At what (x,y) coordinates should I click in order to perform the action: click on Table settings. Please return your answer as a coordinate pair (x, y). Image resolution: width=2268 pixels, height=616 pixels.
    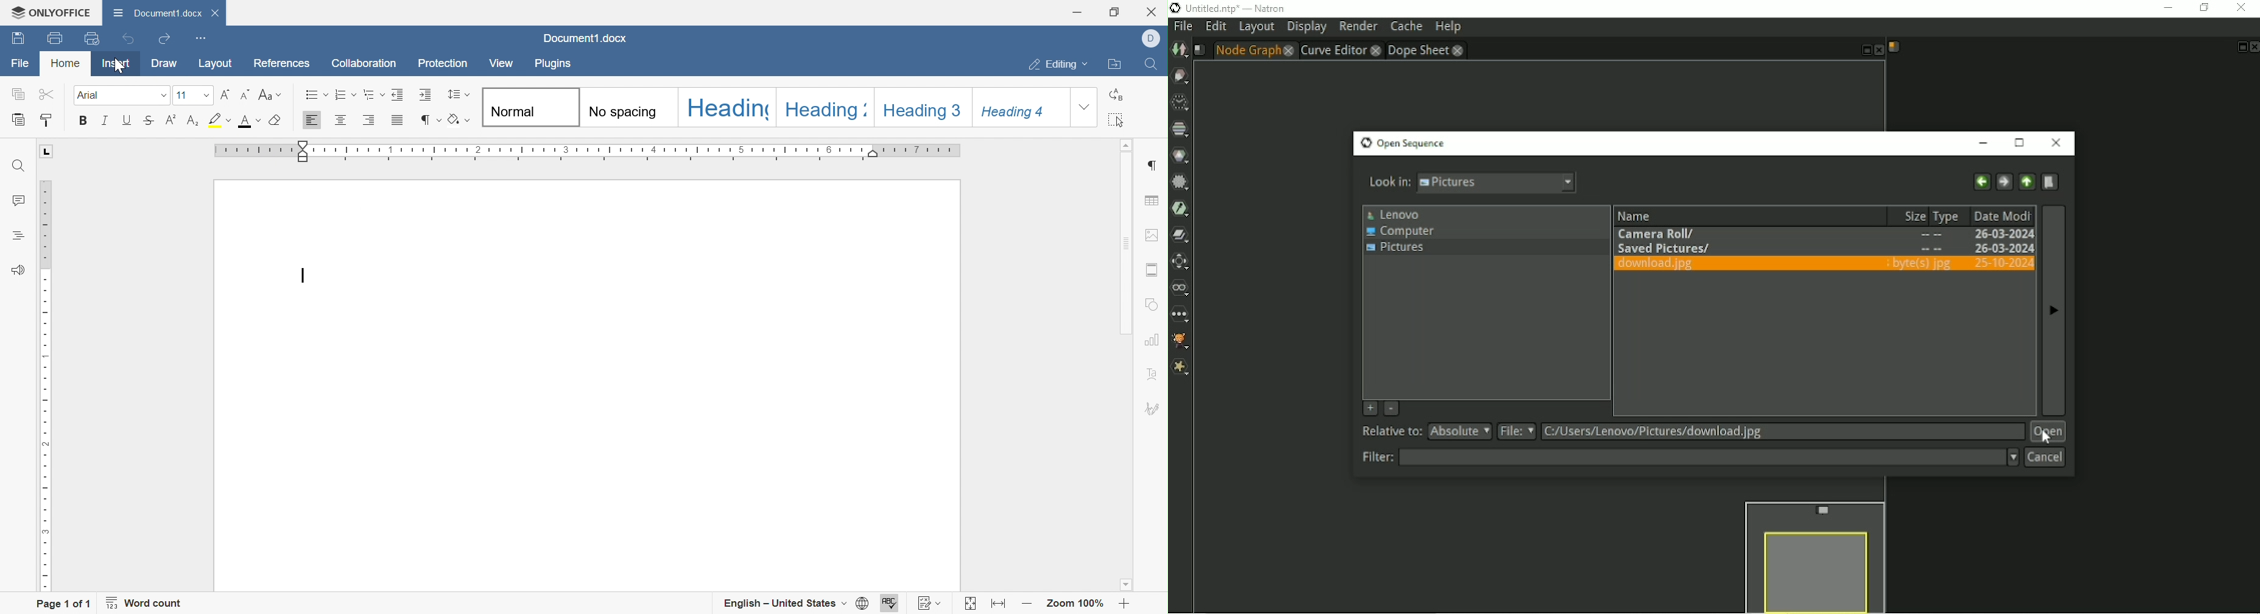
    Looking at the image, I should click on (1154, 200).